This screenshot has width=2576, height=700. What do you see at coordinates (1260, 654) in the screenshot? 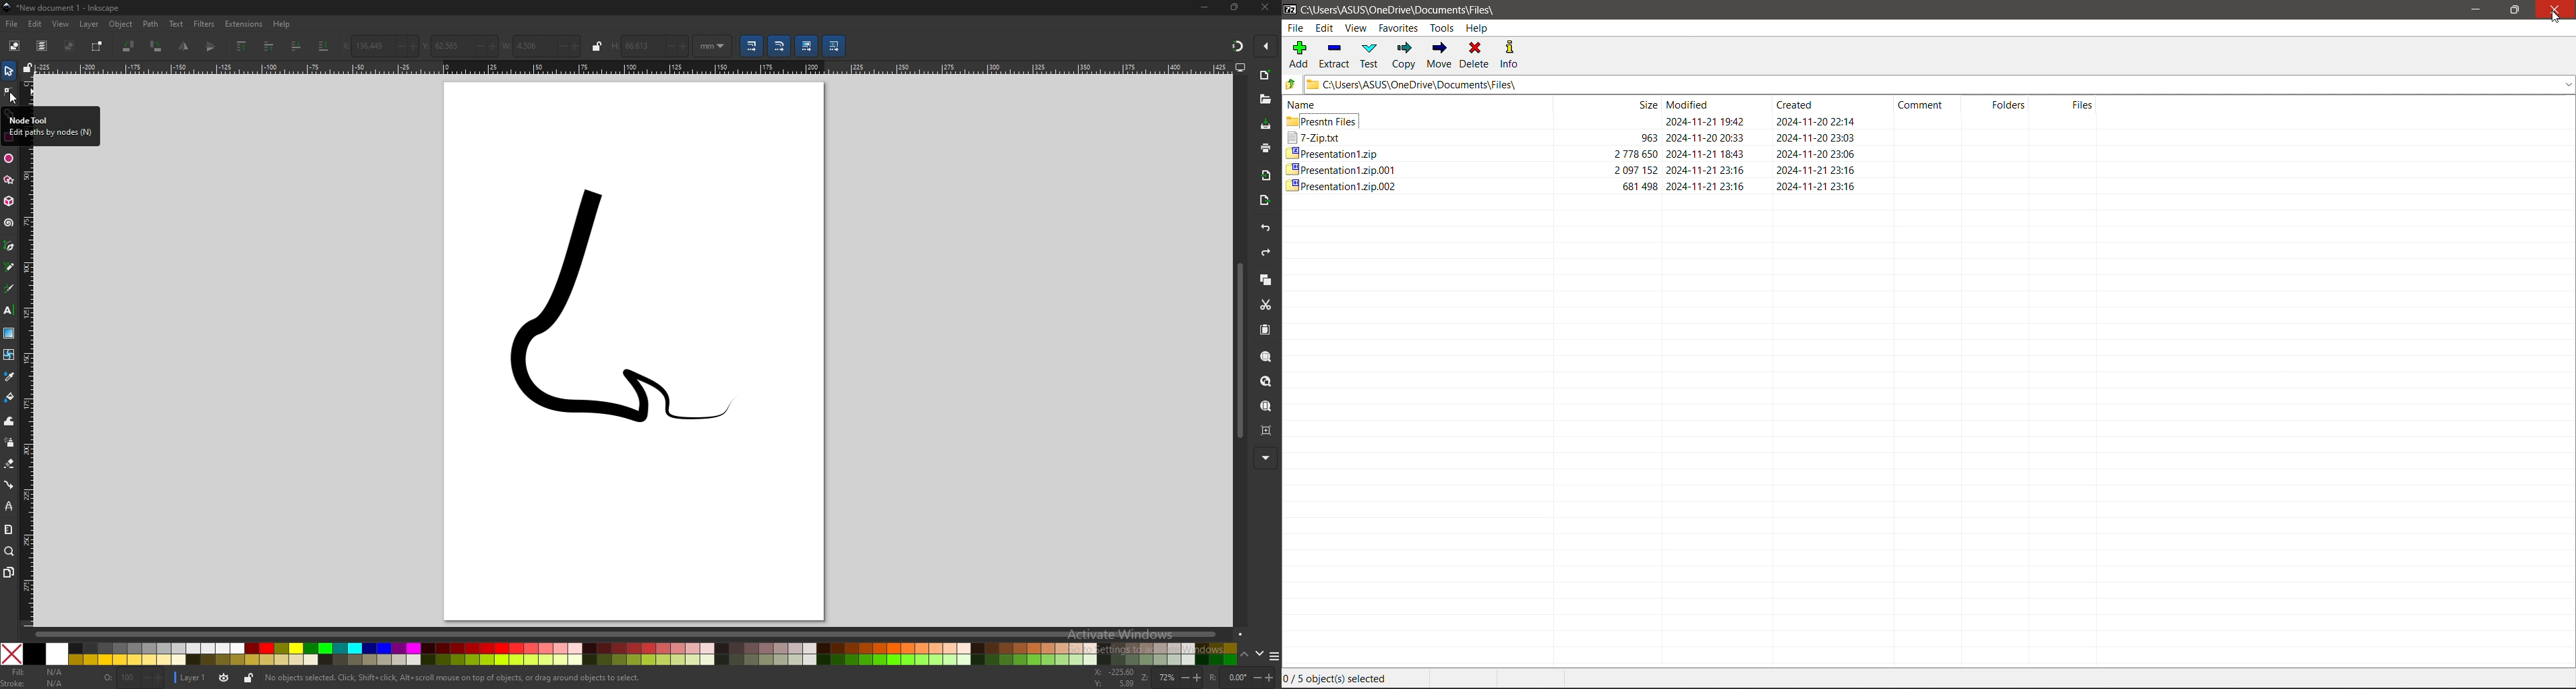
I see `down` at bounding box center [1260, 654].